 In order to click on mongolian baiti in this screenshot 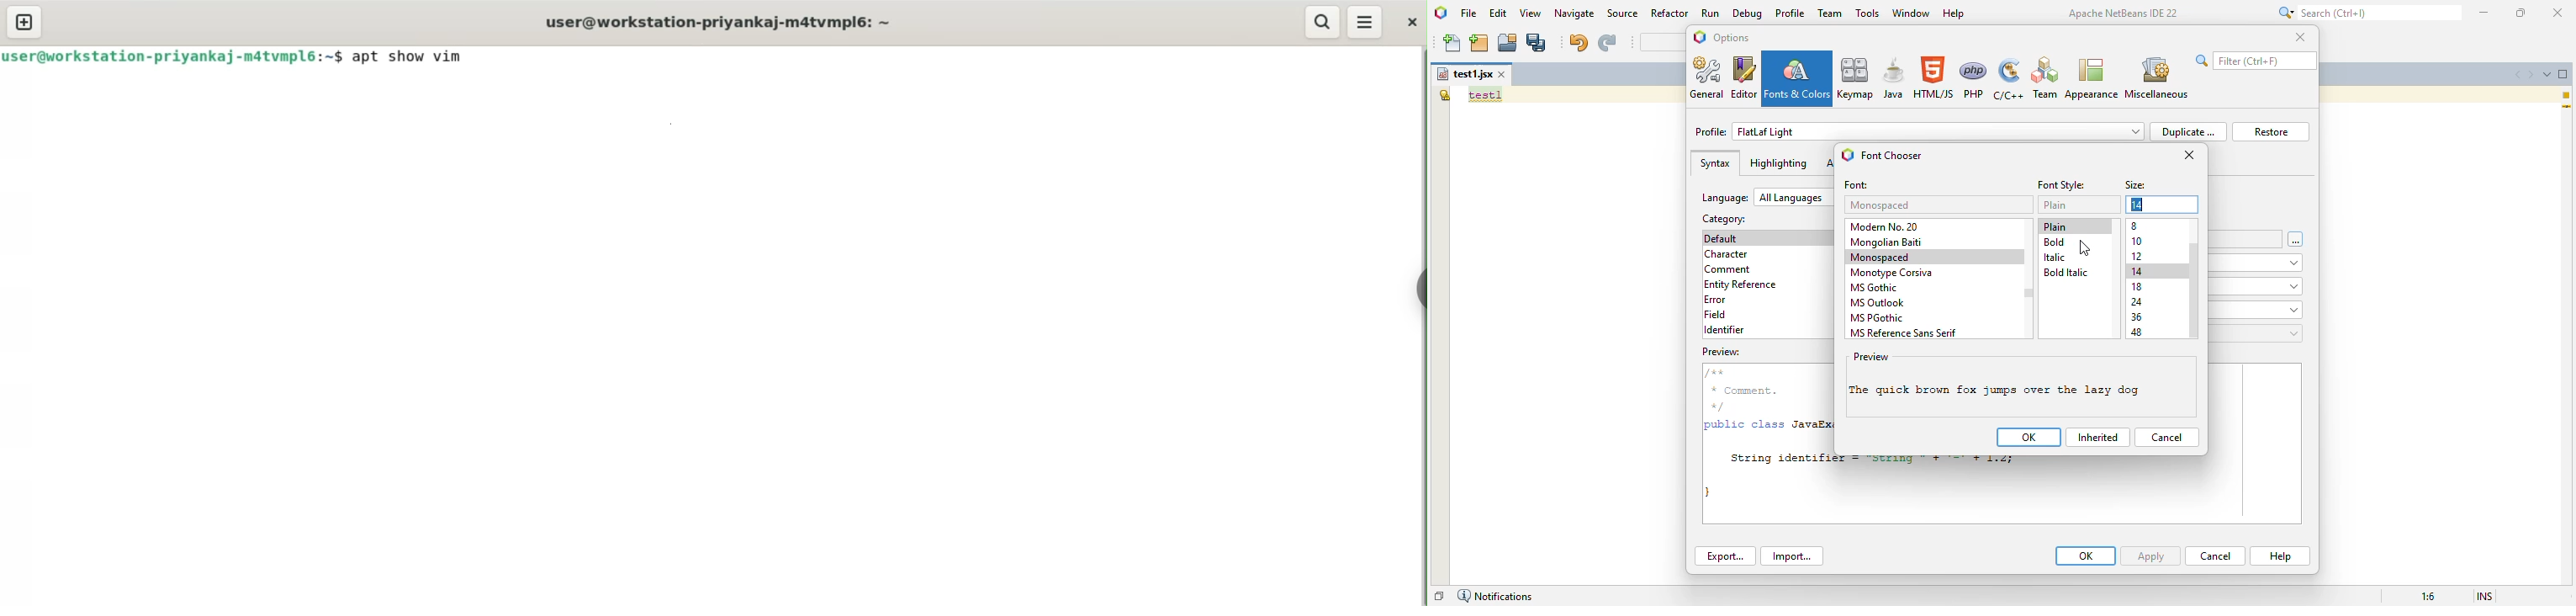, I will do `click(1886, 242)`.